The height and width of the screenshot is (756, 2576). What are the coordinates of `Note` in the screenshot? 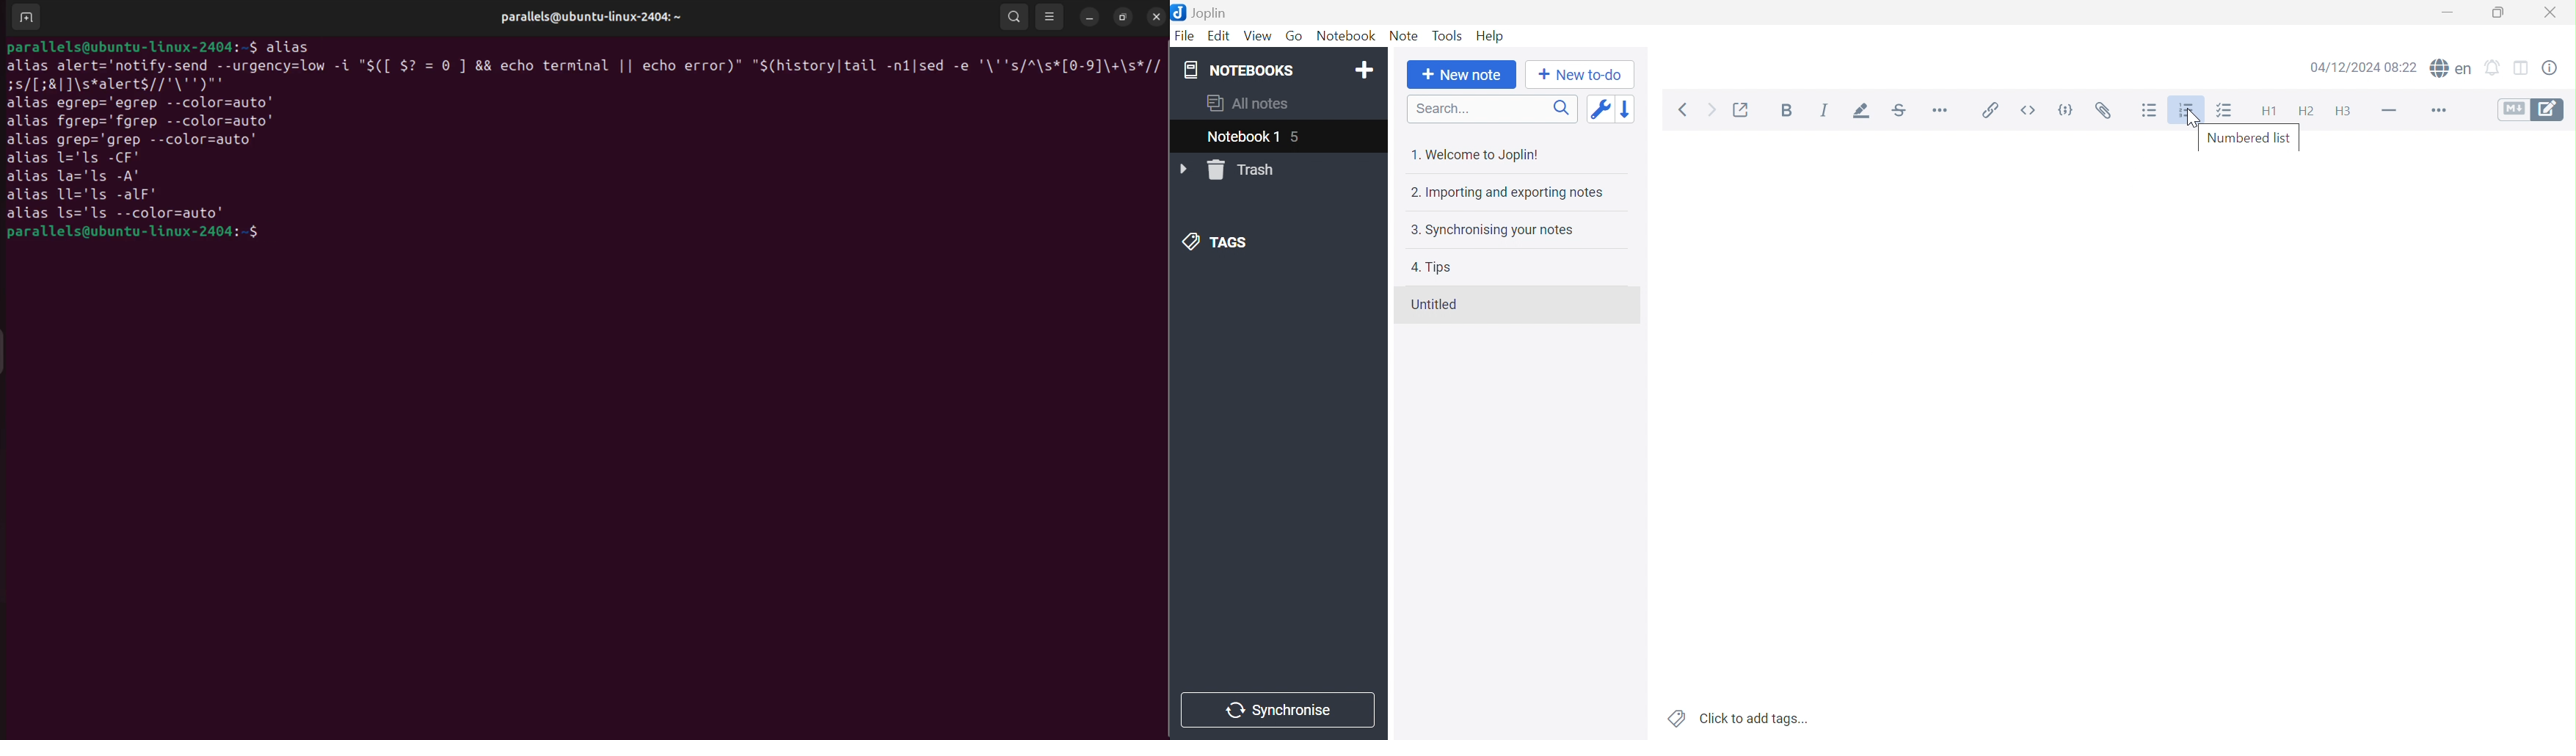 It's located at (1406, 34).